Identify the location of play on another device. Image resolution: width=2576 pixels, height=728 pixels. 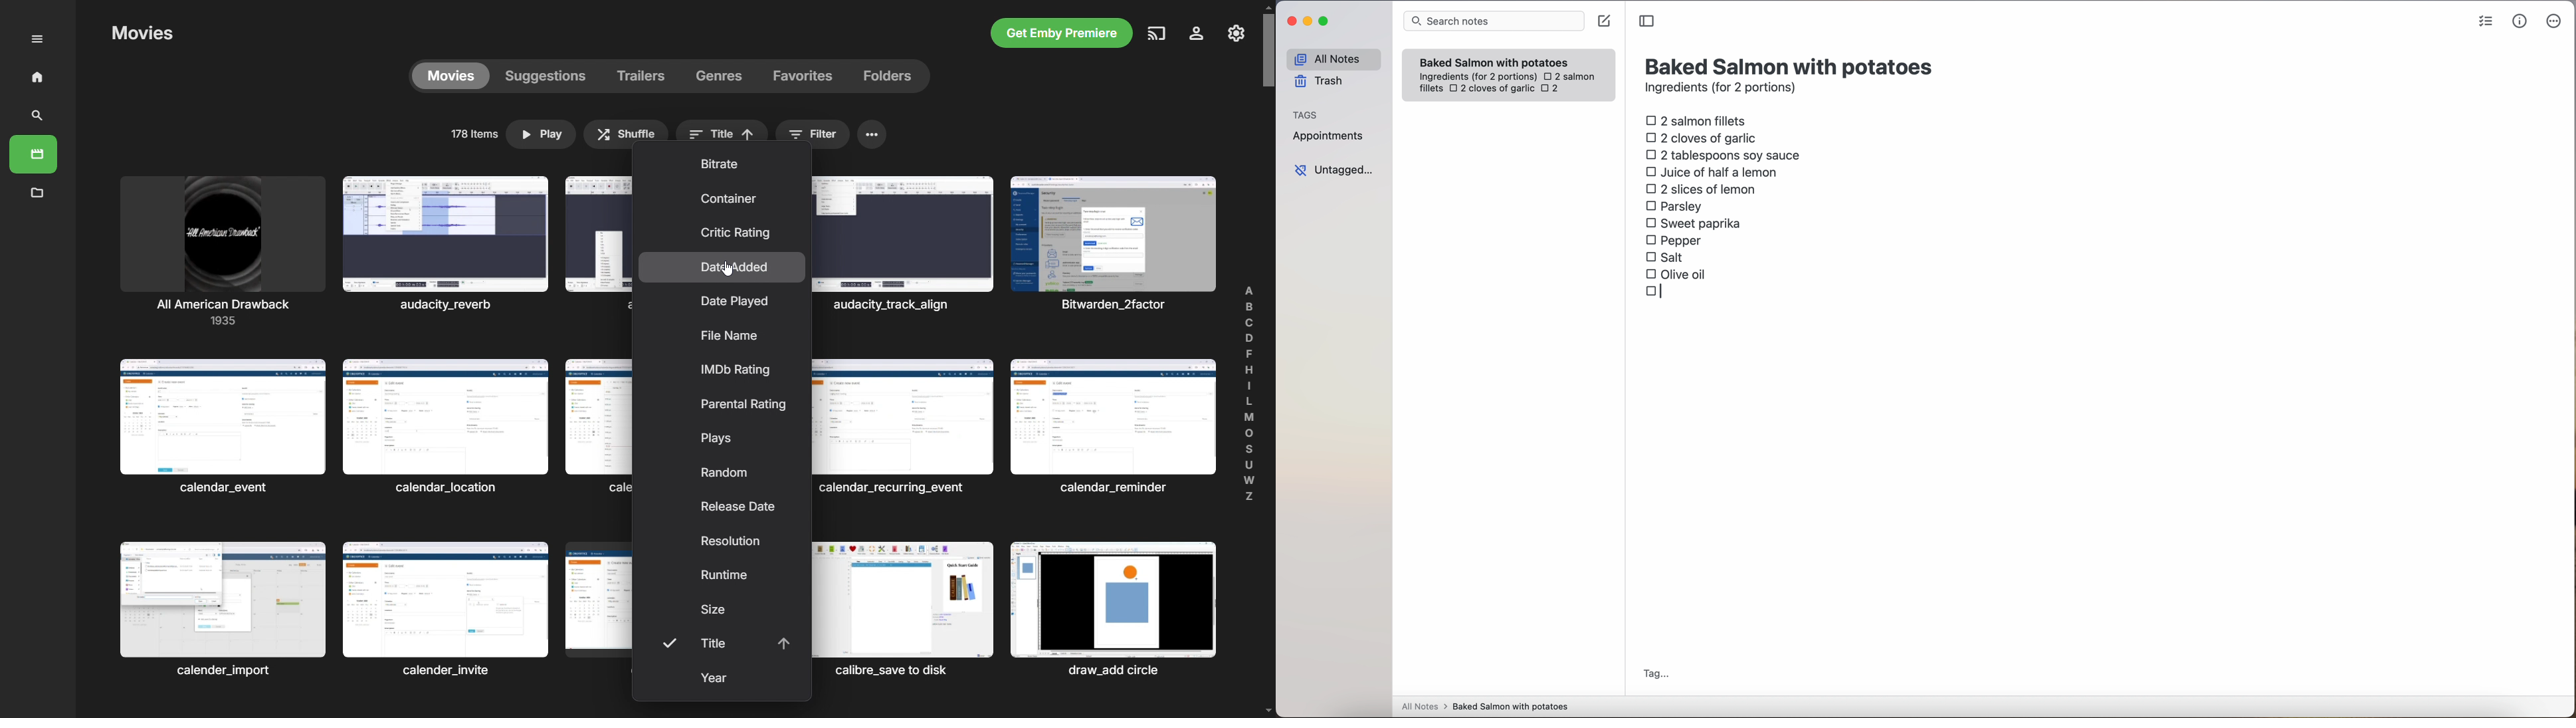
(1155, 35).